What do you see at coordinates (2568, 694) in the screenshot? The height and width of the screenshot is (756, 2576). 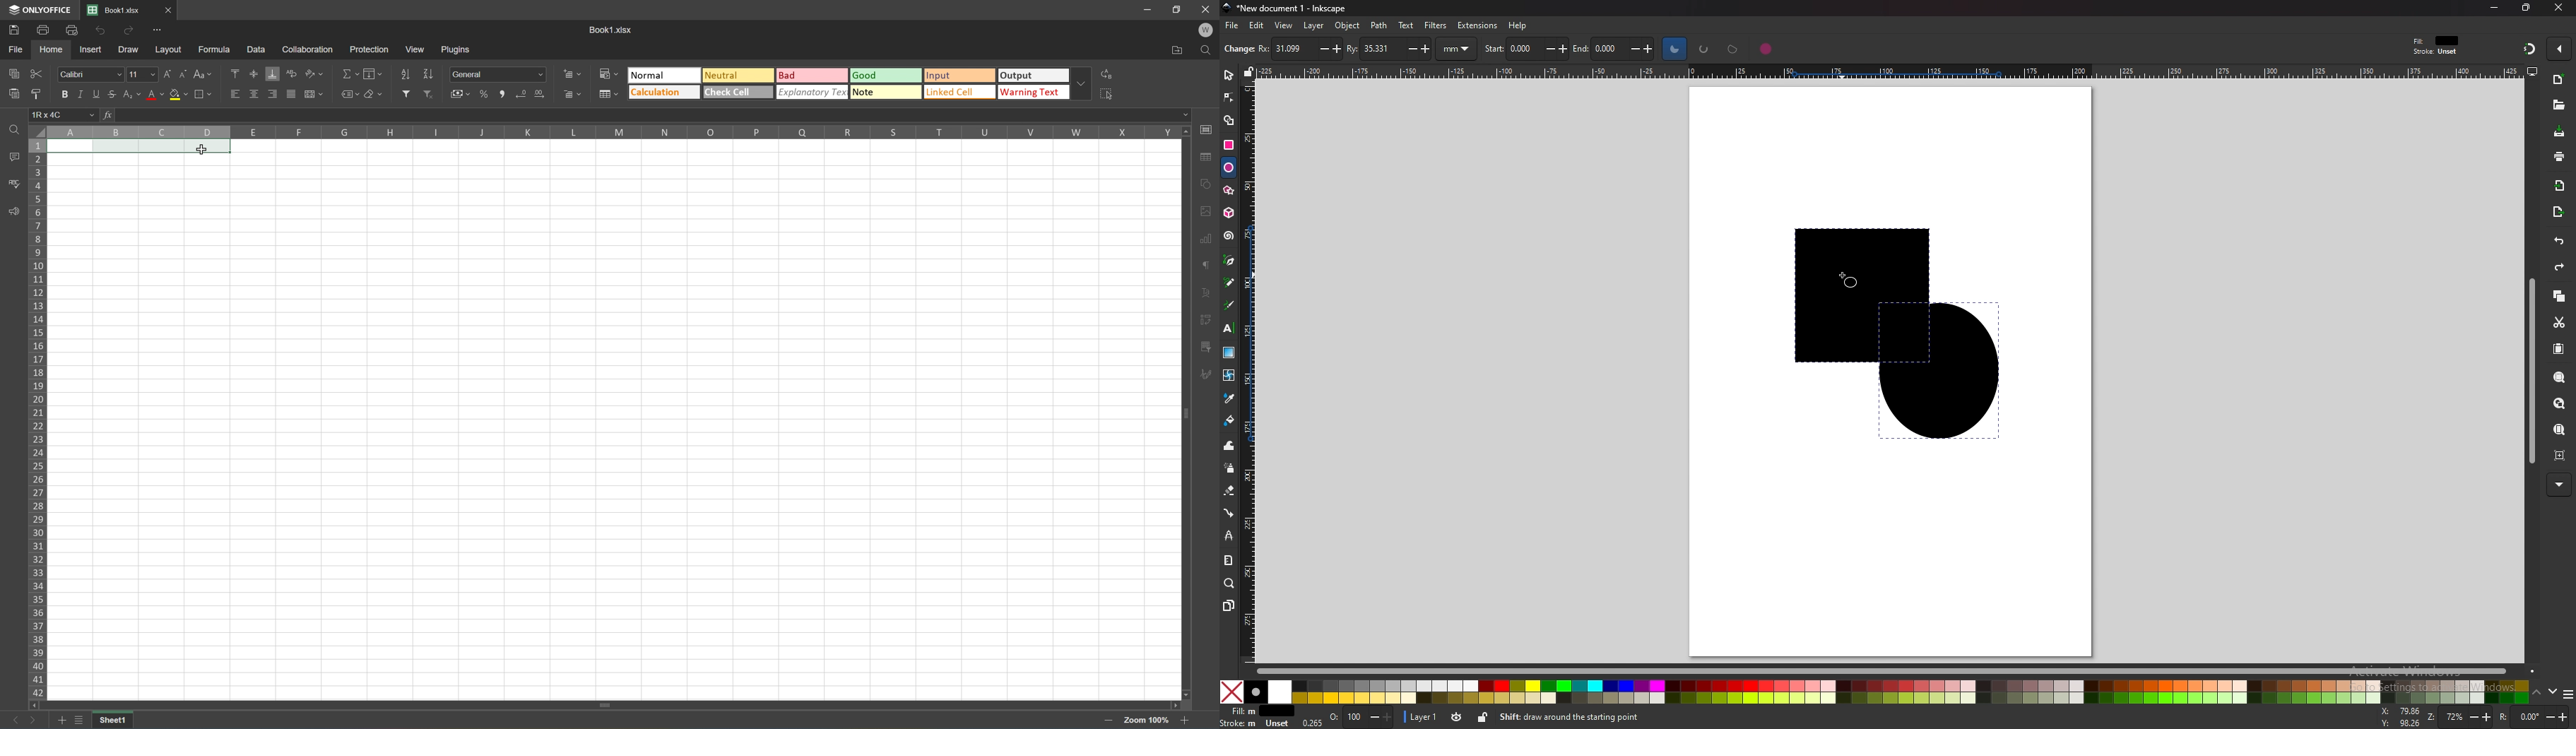 I see `more colors` at bounding box center [2568, 694].